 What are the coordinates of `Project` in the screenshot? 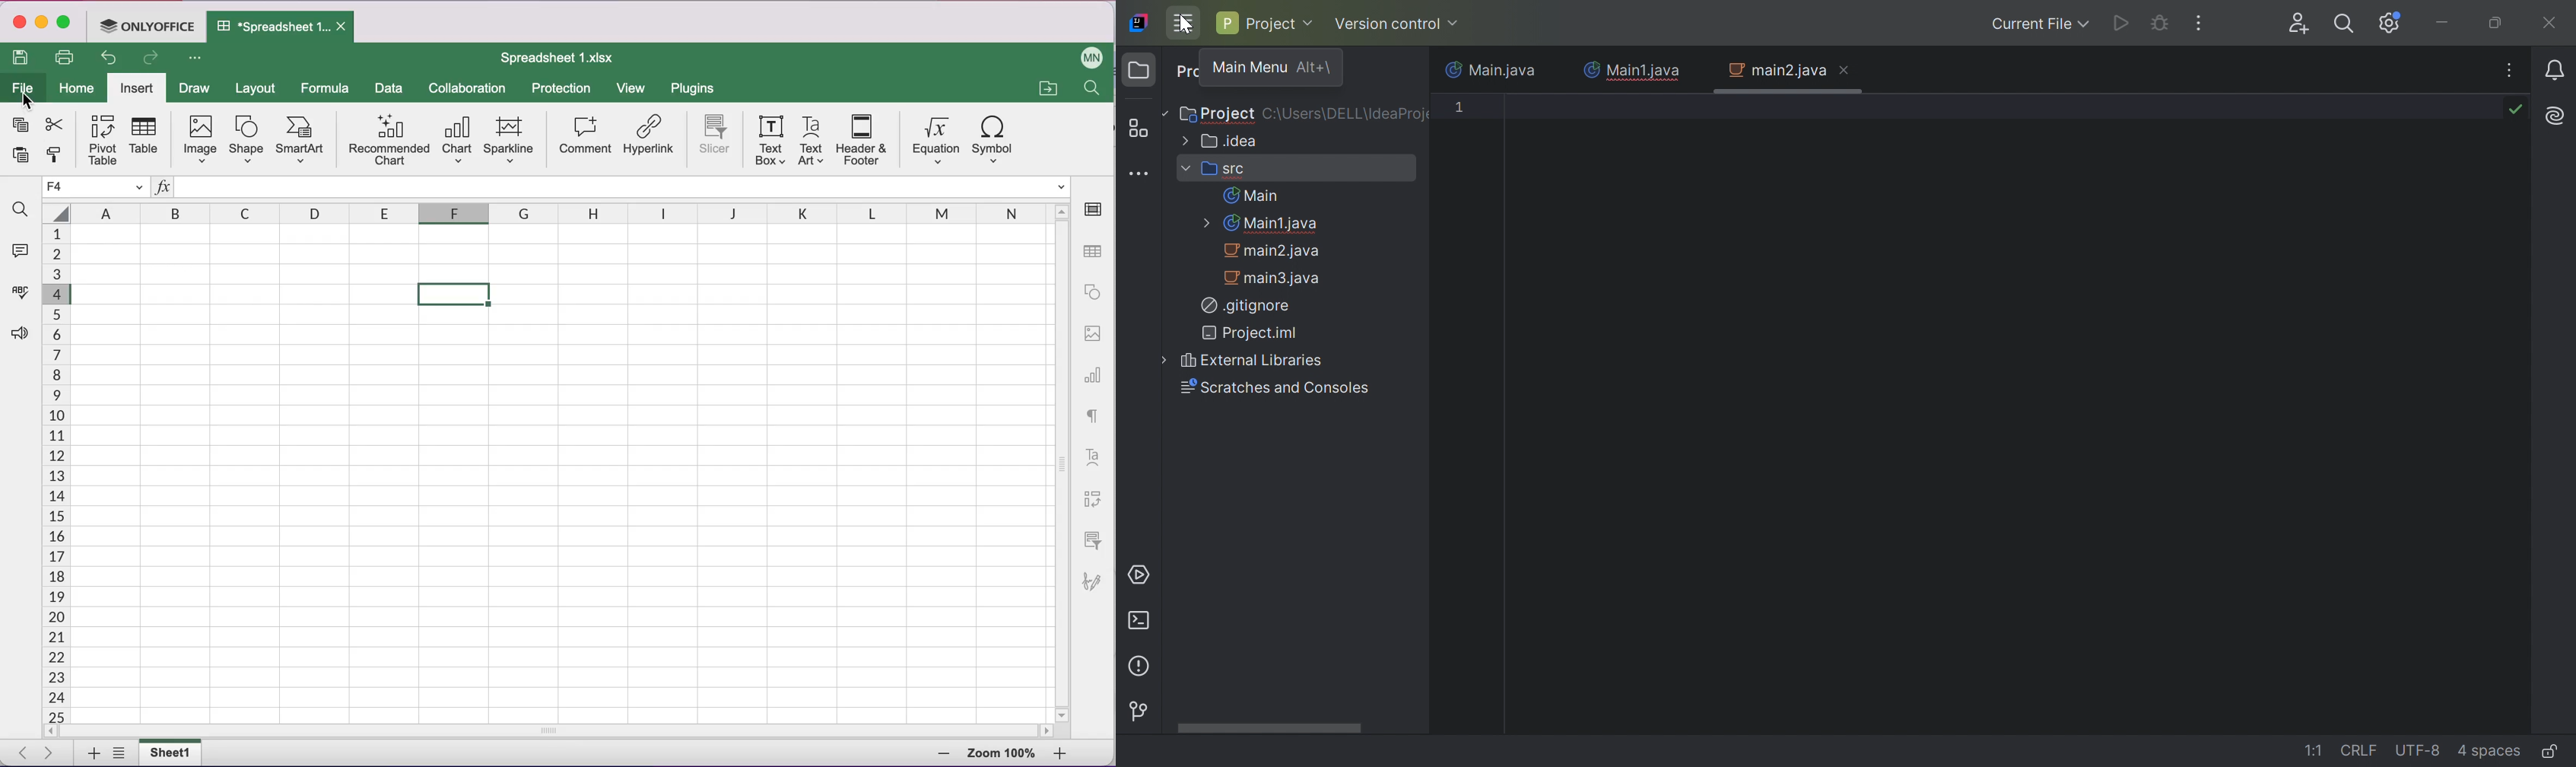 It's located at (1218, 113).